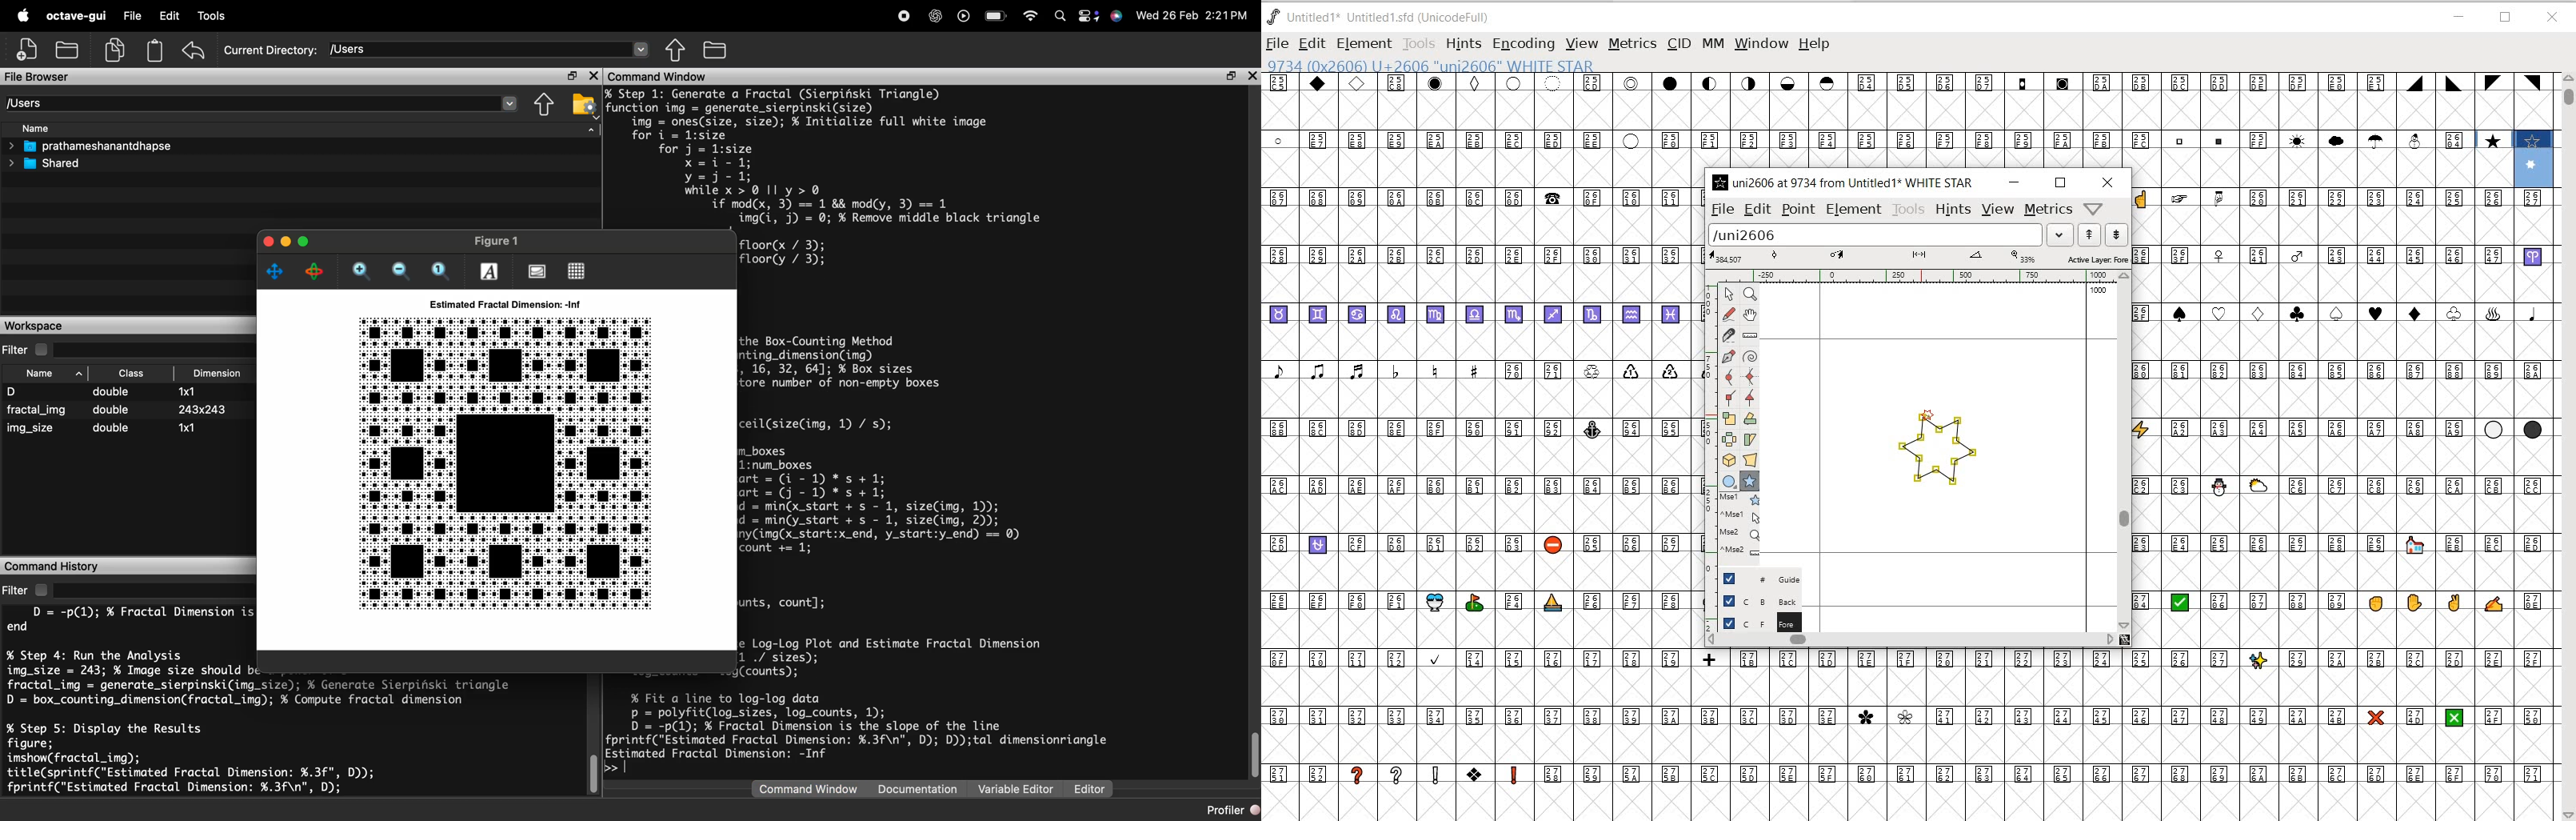 This screenshot has height=840, width=2576. I want to click on octave-gui, so click(73, 16).